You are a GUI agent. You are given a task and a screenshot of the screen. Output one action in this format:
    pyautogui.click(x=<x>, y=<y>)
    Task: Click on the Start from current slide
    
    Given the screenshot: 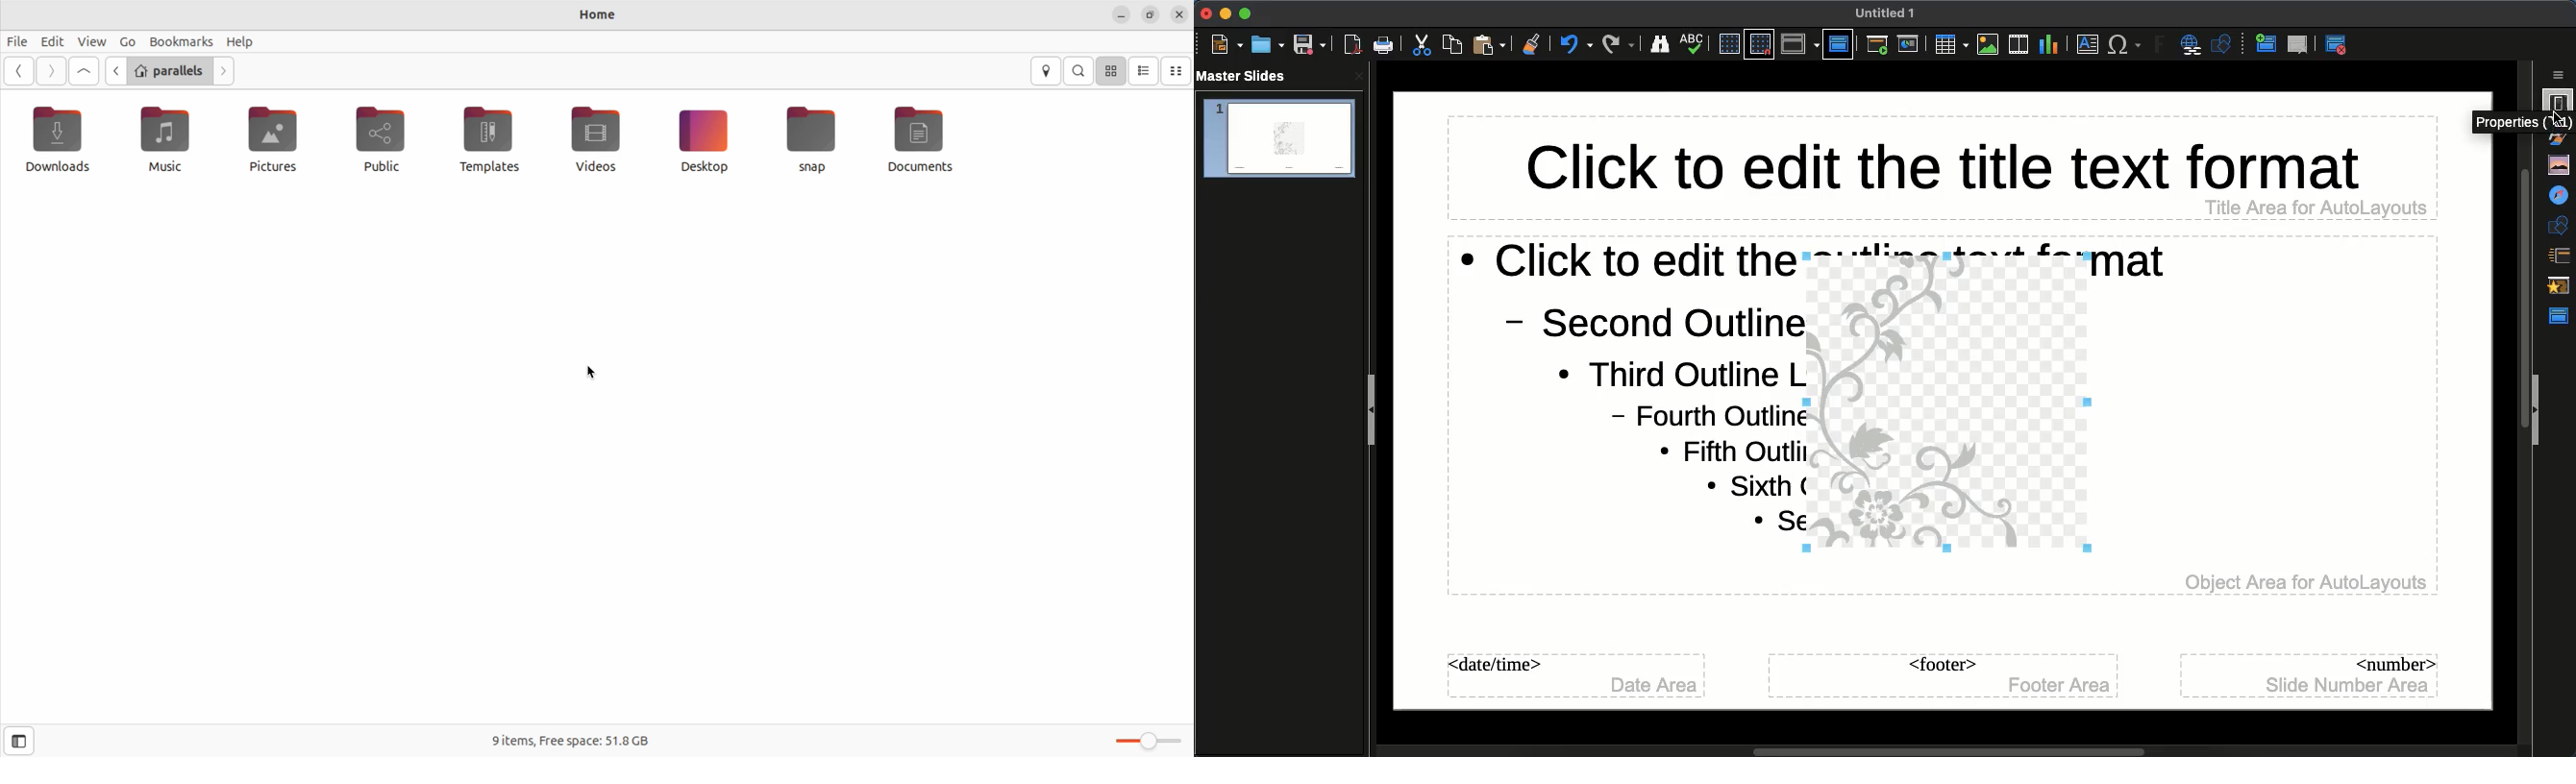 What is the action you would take?
    pyautogui.click(x=1910, y=44)
    